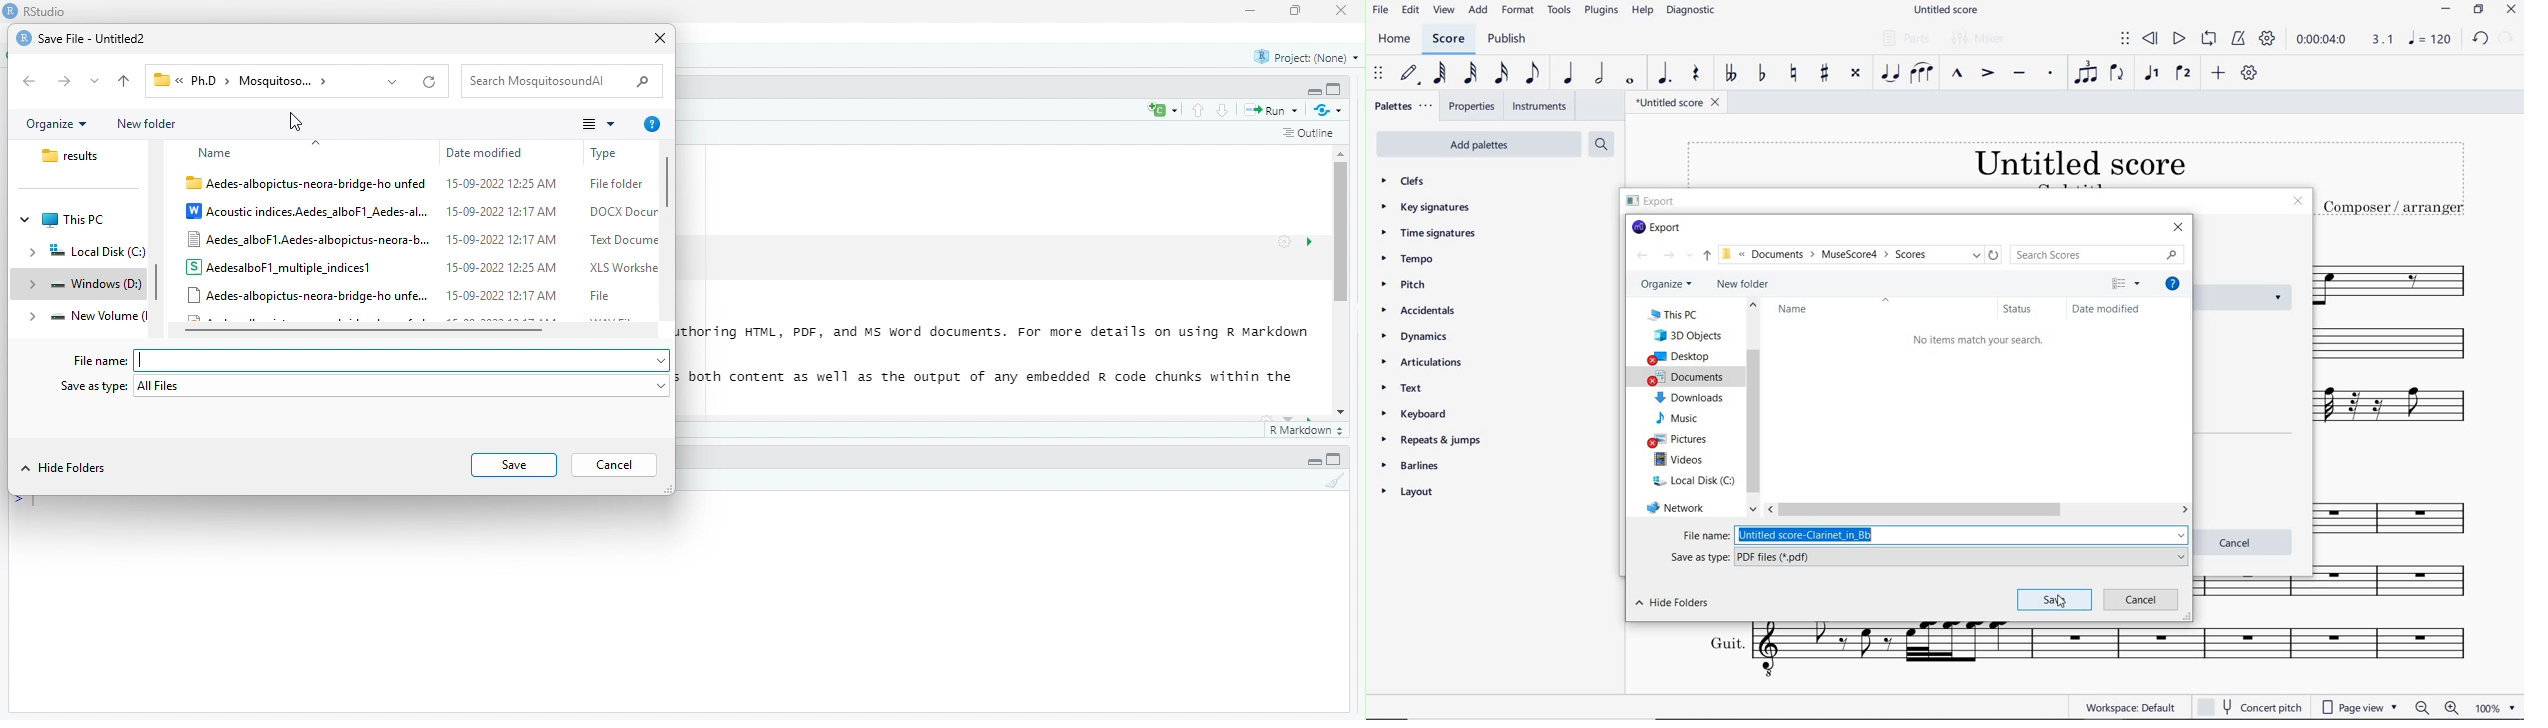 This screenshot has height=728, width=2548. Describe the element at coordinates (1342, 10) in the screenshot. I see `close` at that location.